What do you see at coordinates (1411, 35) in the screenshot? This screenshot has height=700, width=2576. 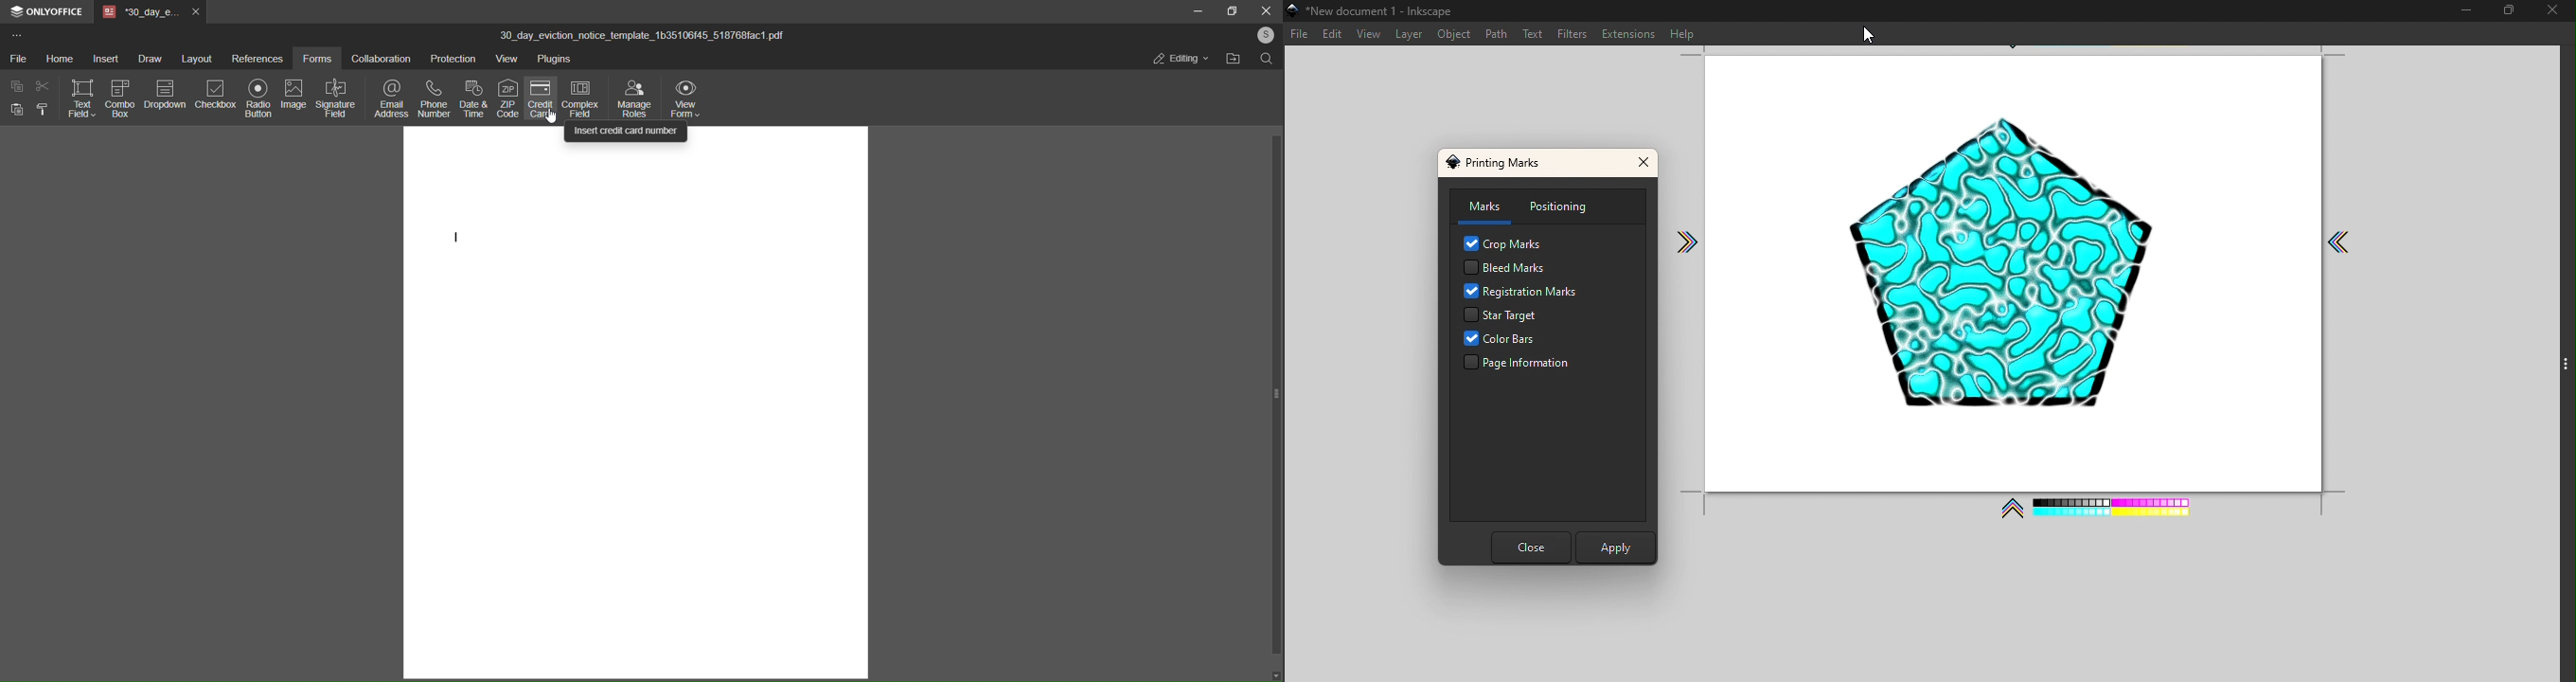 I see `Layer` at bounding box center [1411, 35].